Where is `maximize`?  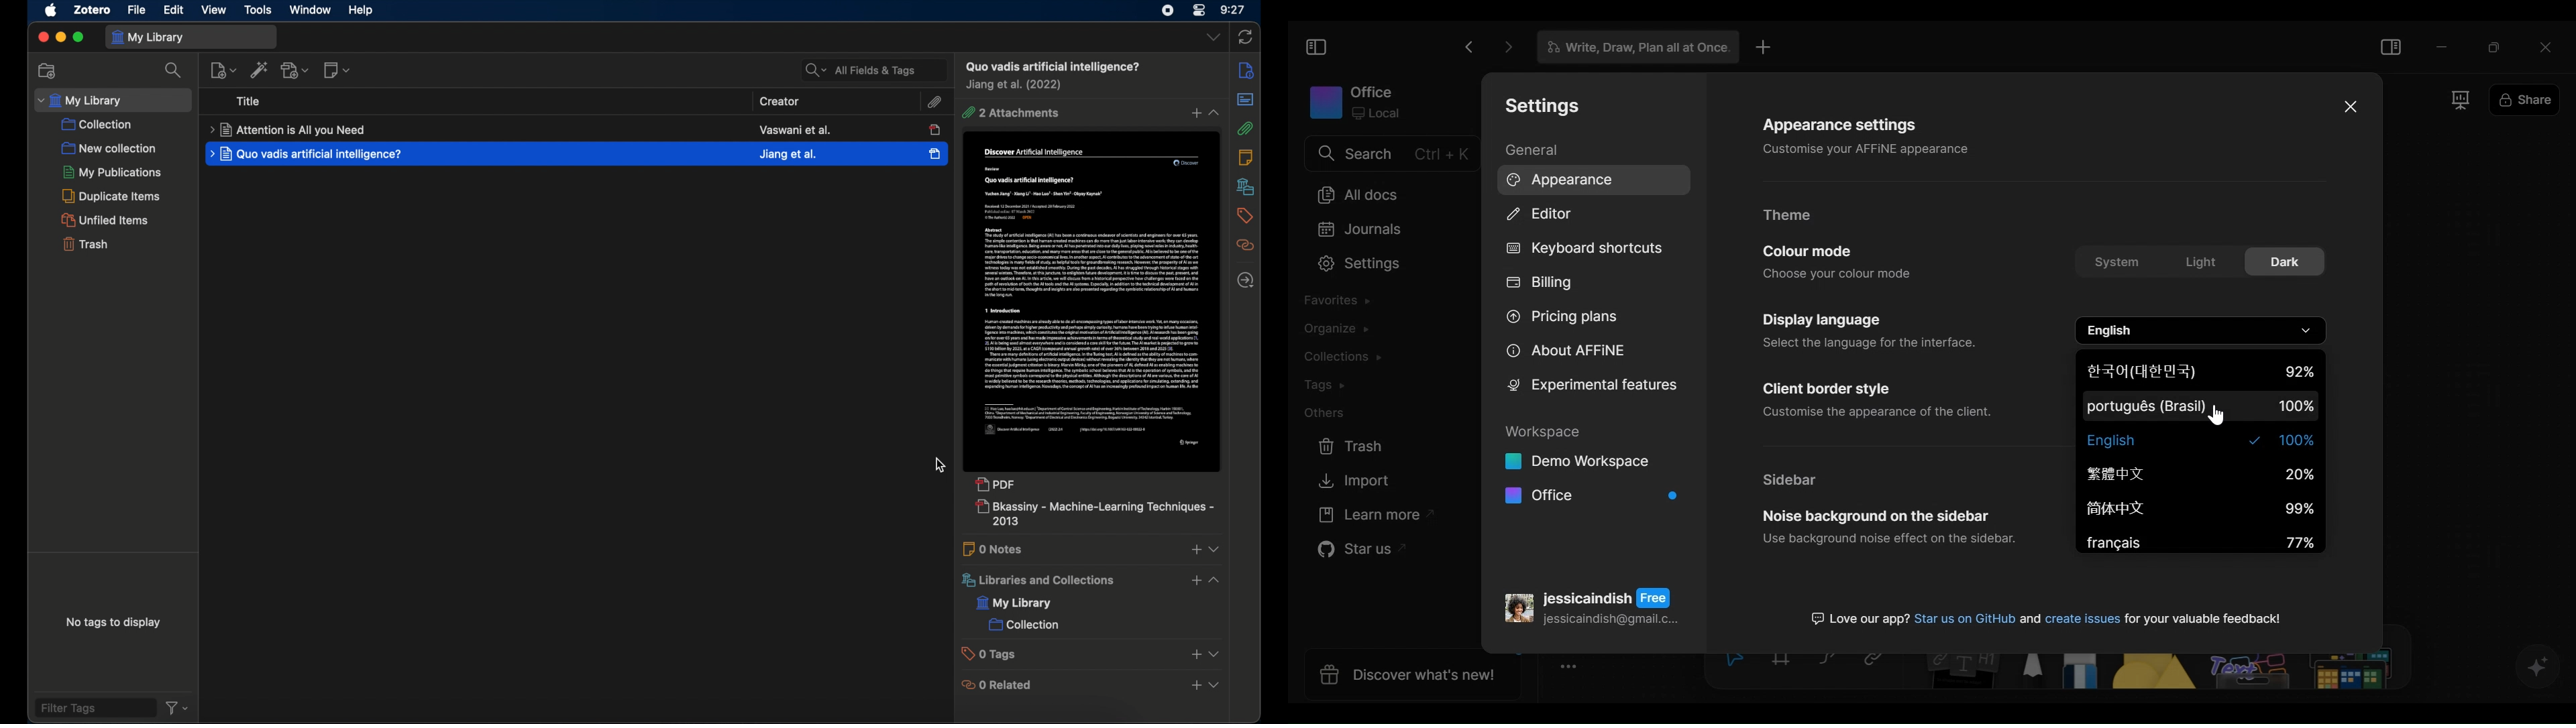
maximize is located at coordinates (80, 38).